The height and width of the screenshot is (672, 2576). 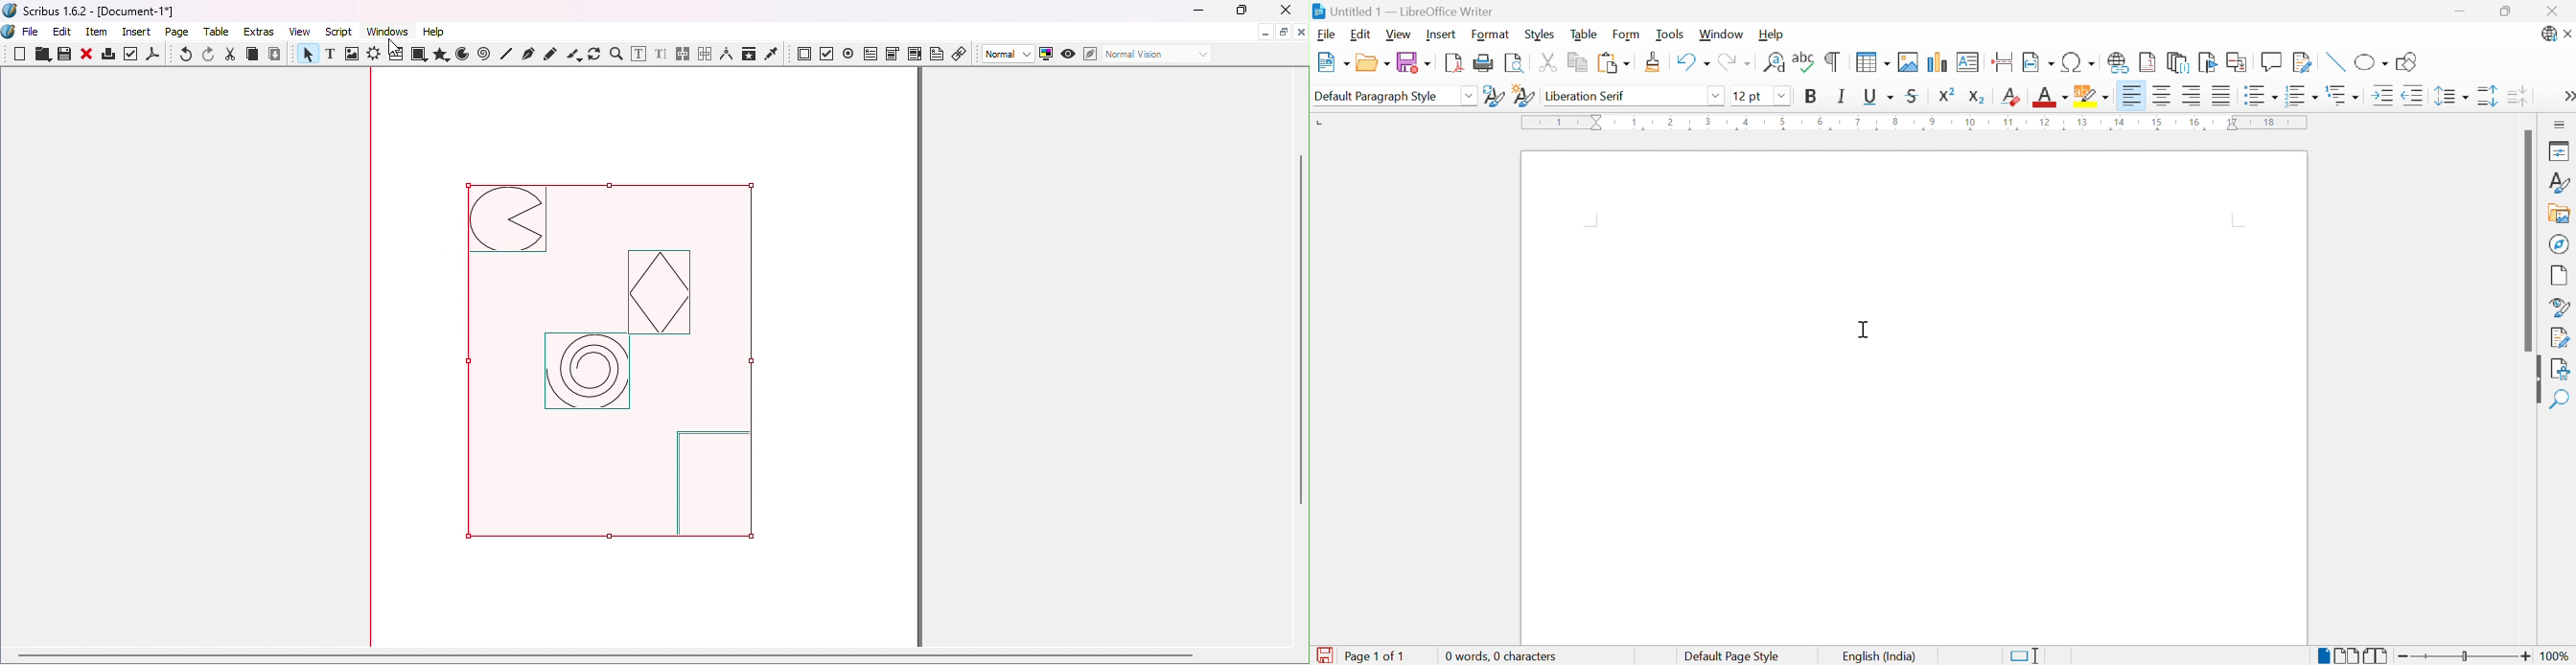 What do you see at coordinates (231, 55) in the screenshot?
I see `Cut` at bounding box center [231, 55].